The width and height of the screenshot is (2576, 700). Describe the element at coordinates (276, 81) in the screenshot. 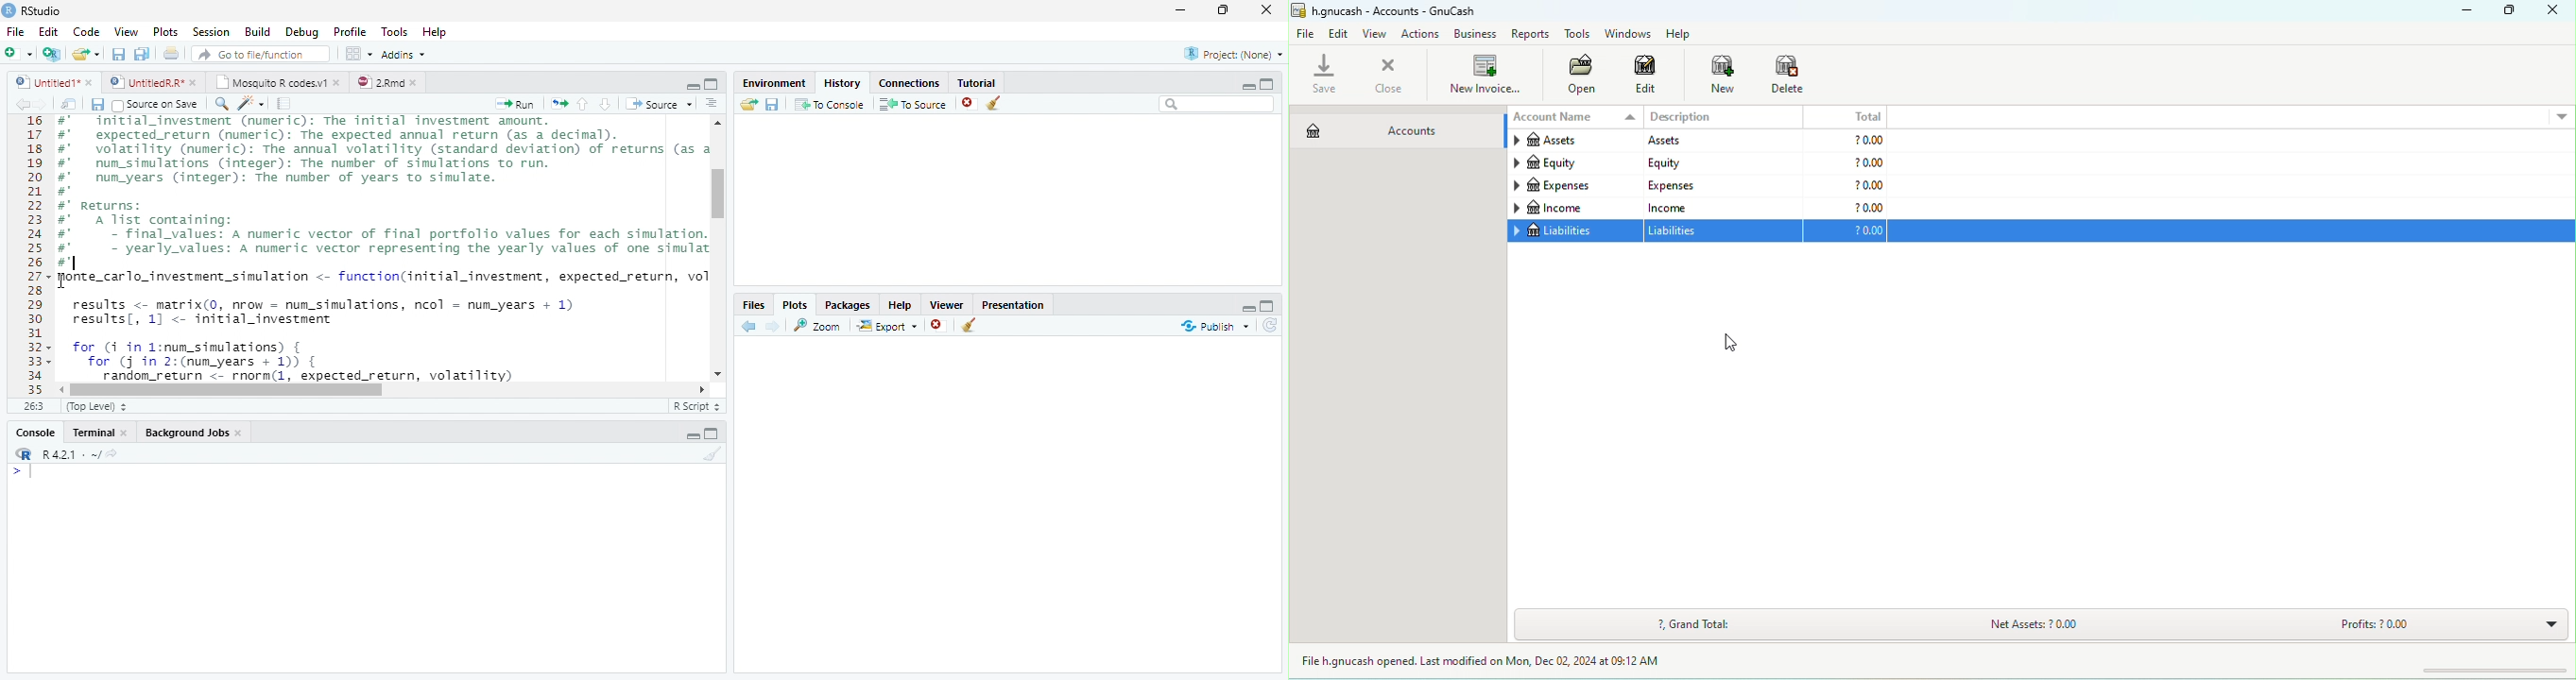

I see `Mosquito R codes.v1` at that location.